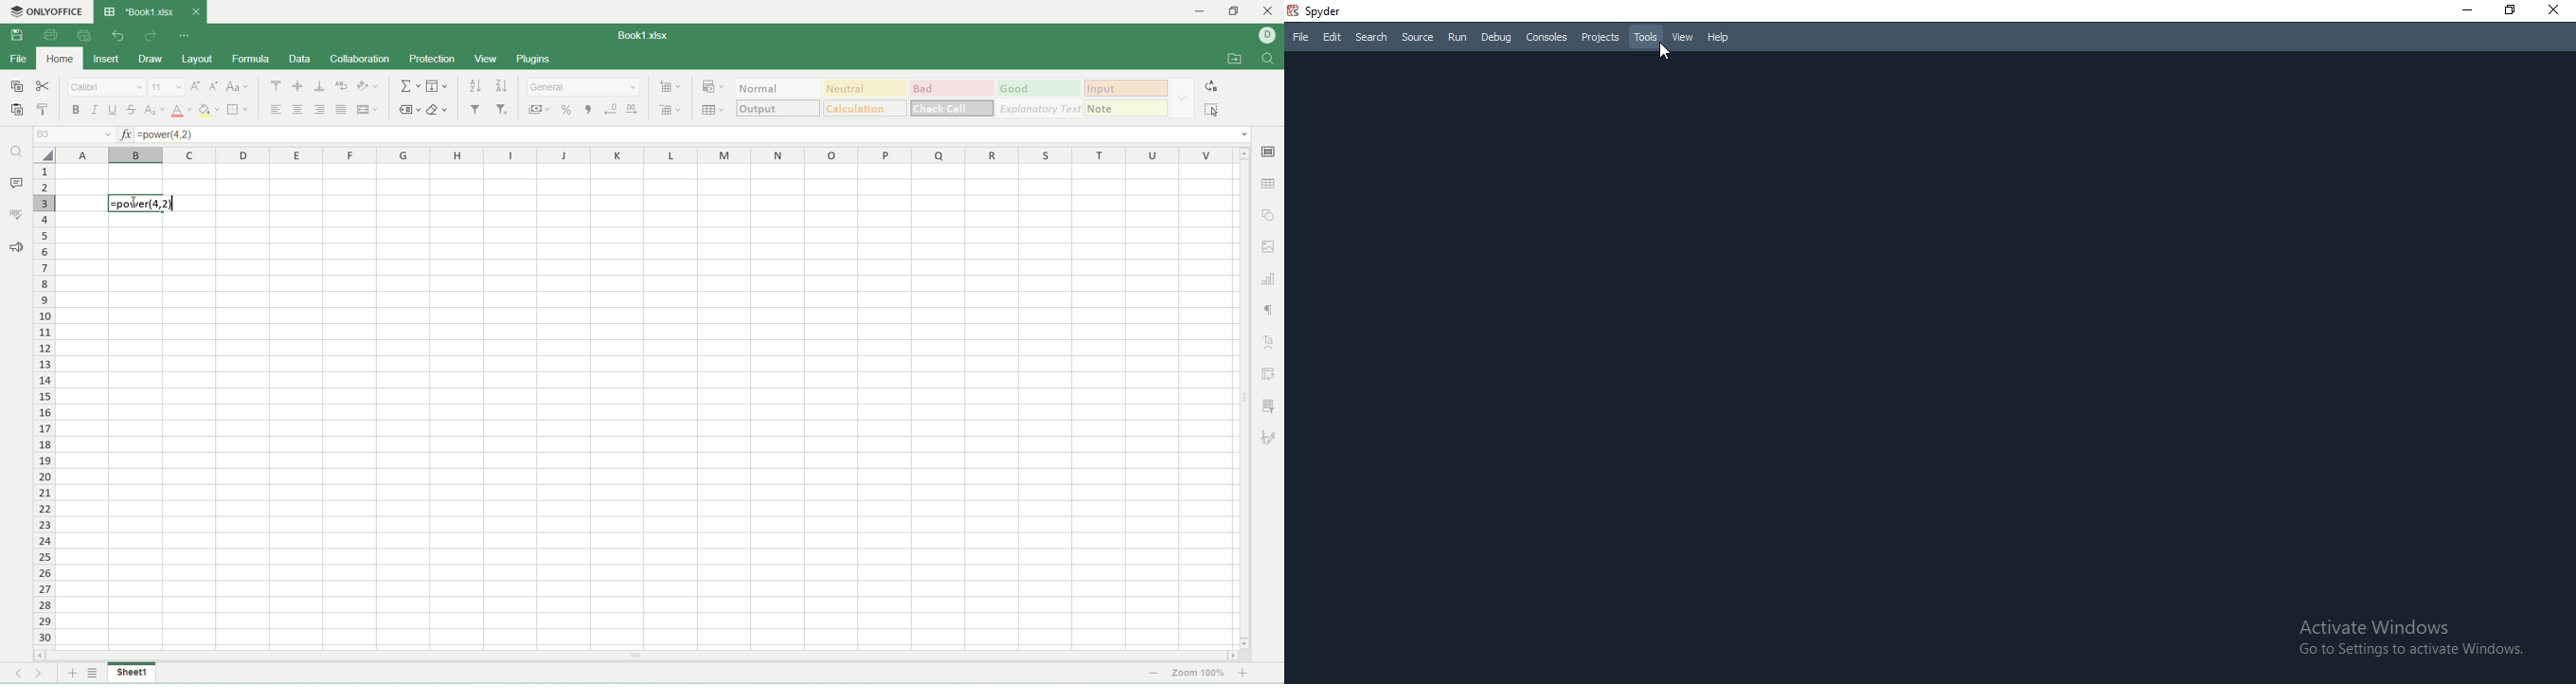 This screenshot has width=2576, height=700. What do you see at coordinates (1664, 53) in the screenshot?
I see `cursor` at bounding box center [1664, 53].